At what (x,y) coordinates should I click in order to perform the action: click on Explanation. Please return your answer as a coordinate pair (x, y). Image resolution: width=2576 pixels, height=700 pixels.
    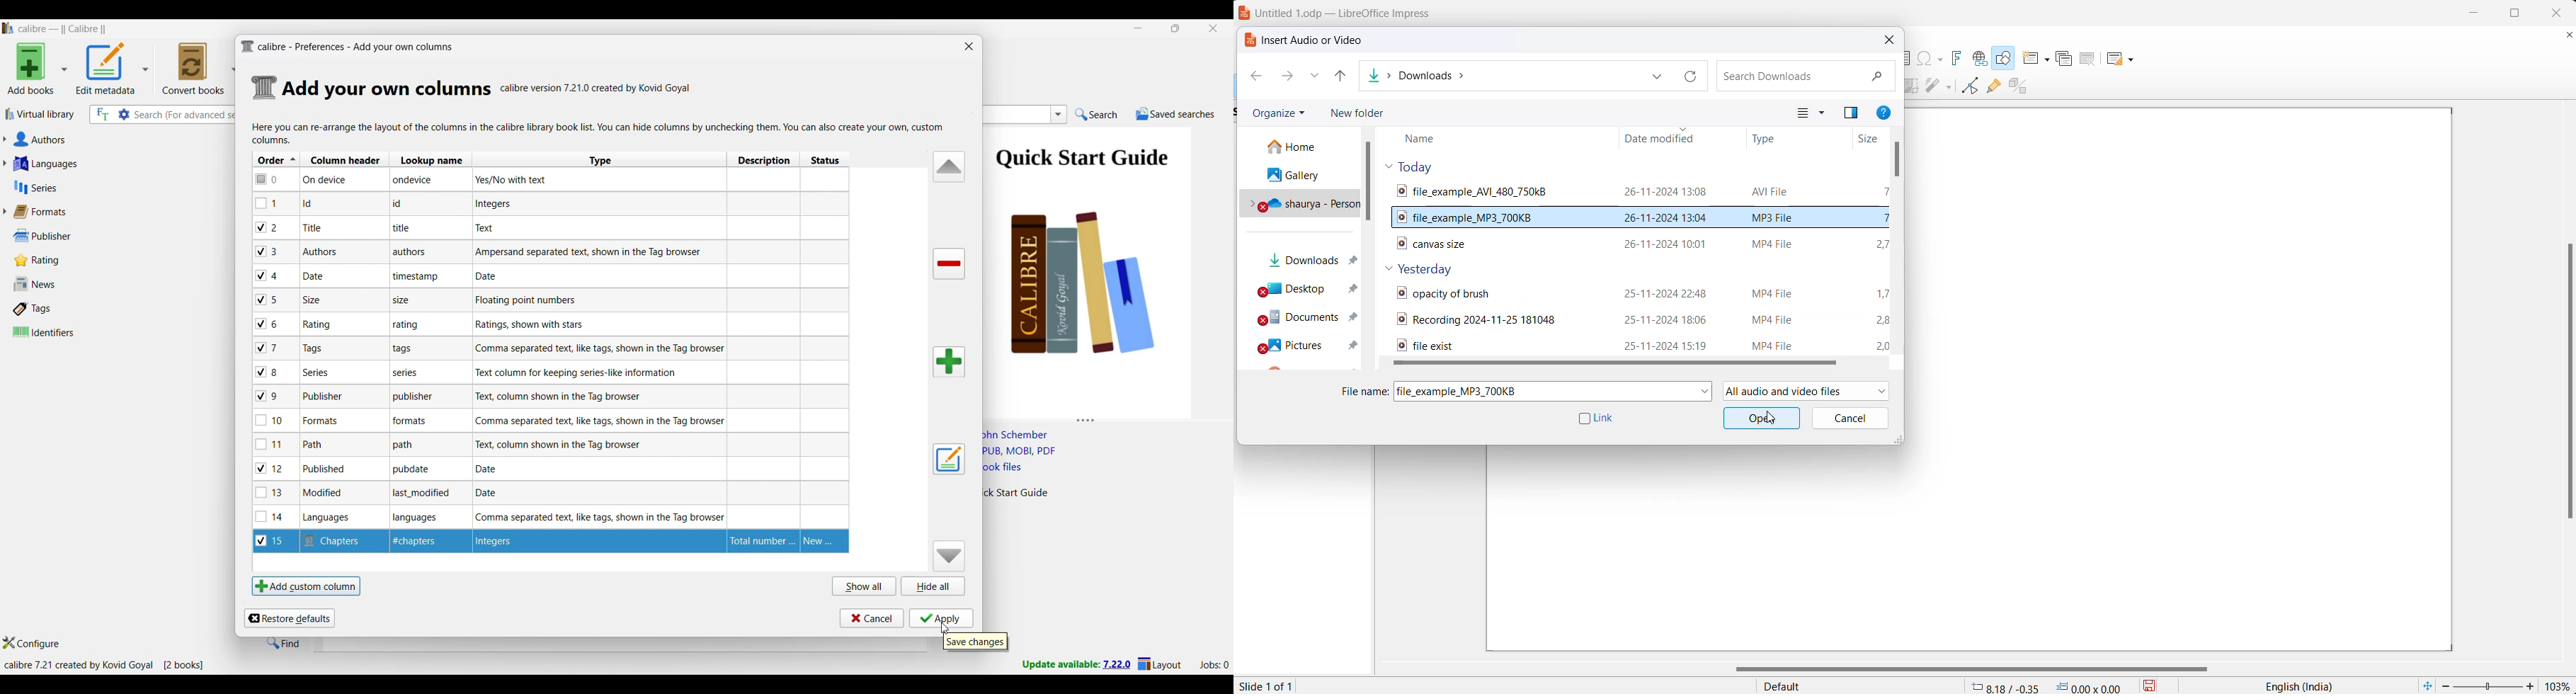
    Looking at the image, I should click on (600, 420).